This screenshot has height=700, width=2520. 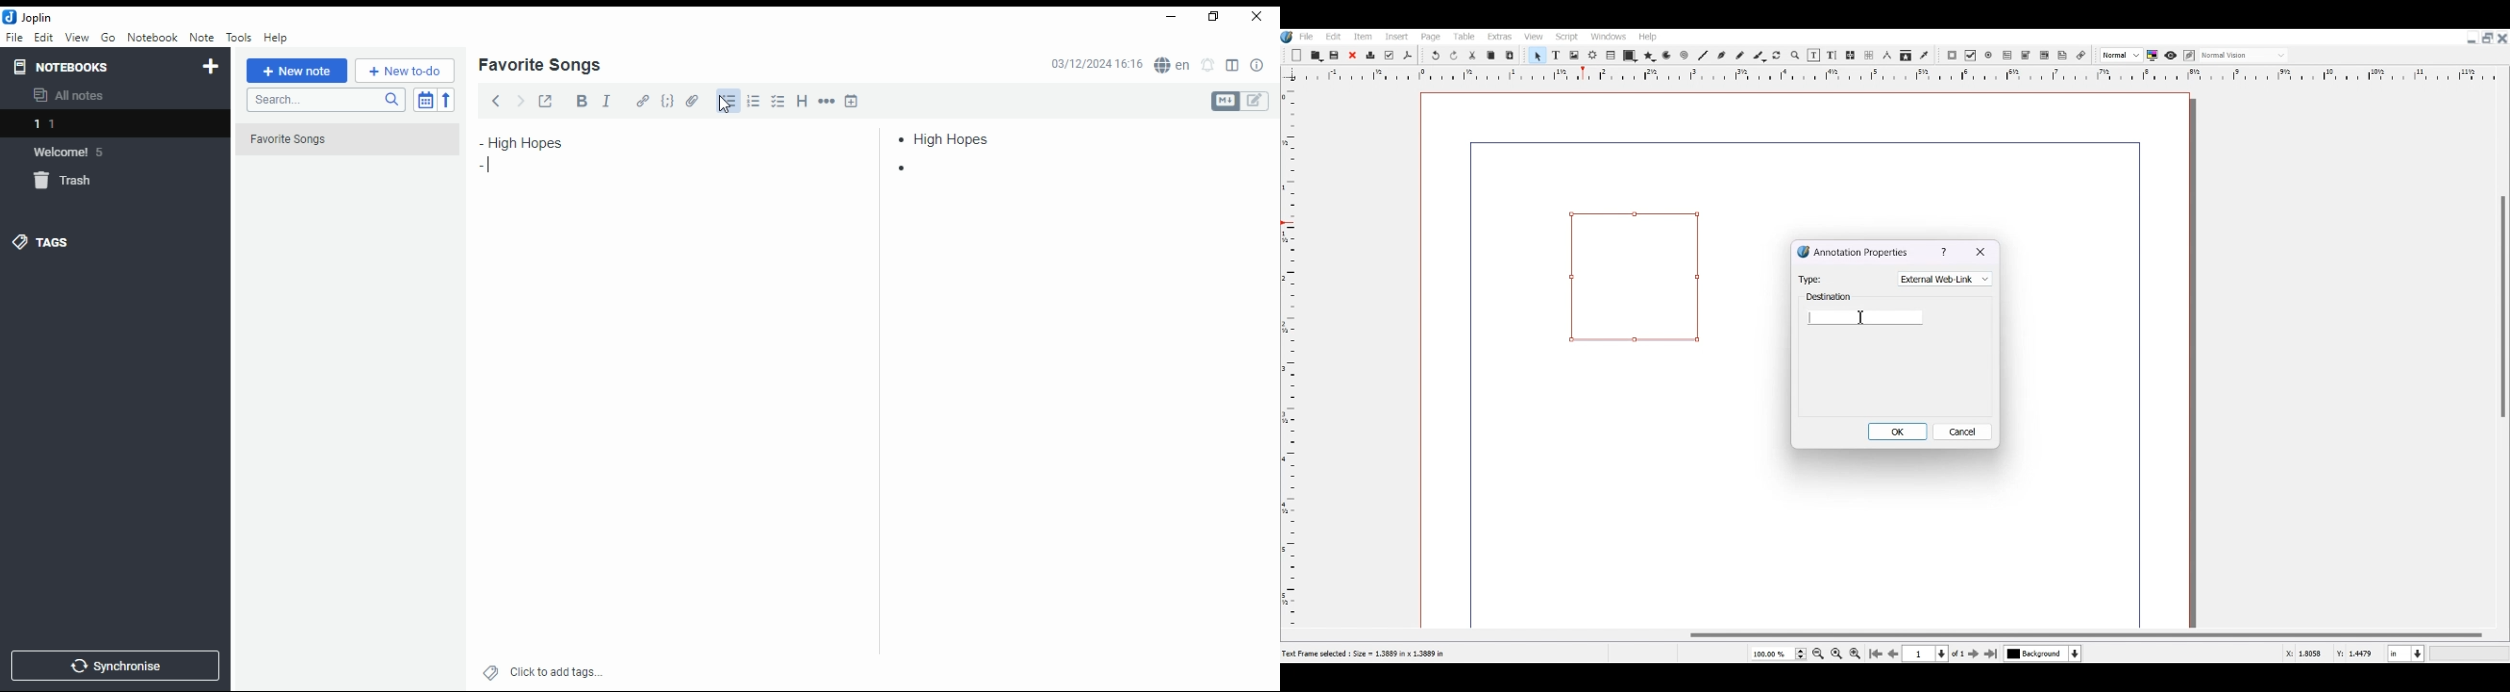 What do you see at coordinates (828, 100) in the screenshot?
I see `horizontal rule` at bounding box center [828, 100].